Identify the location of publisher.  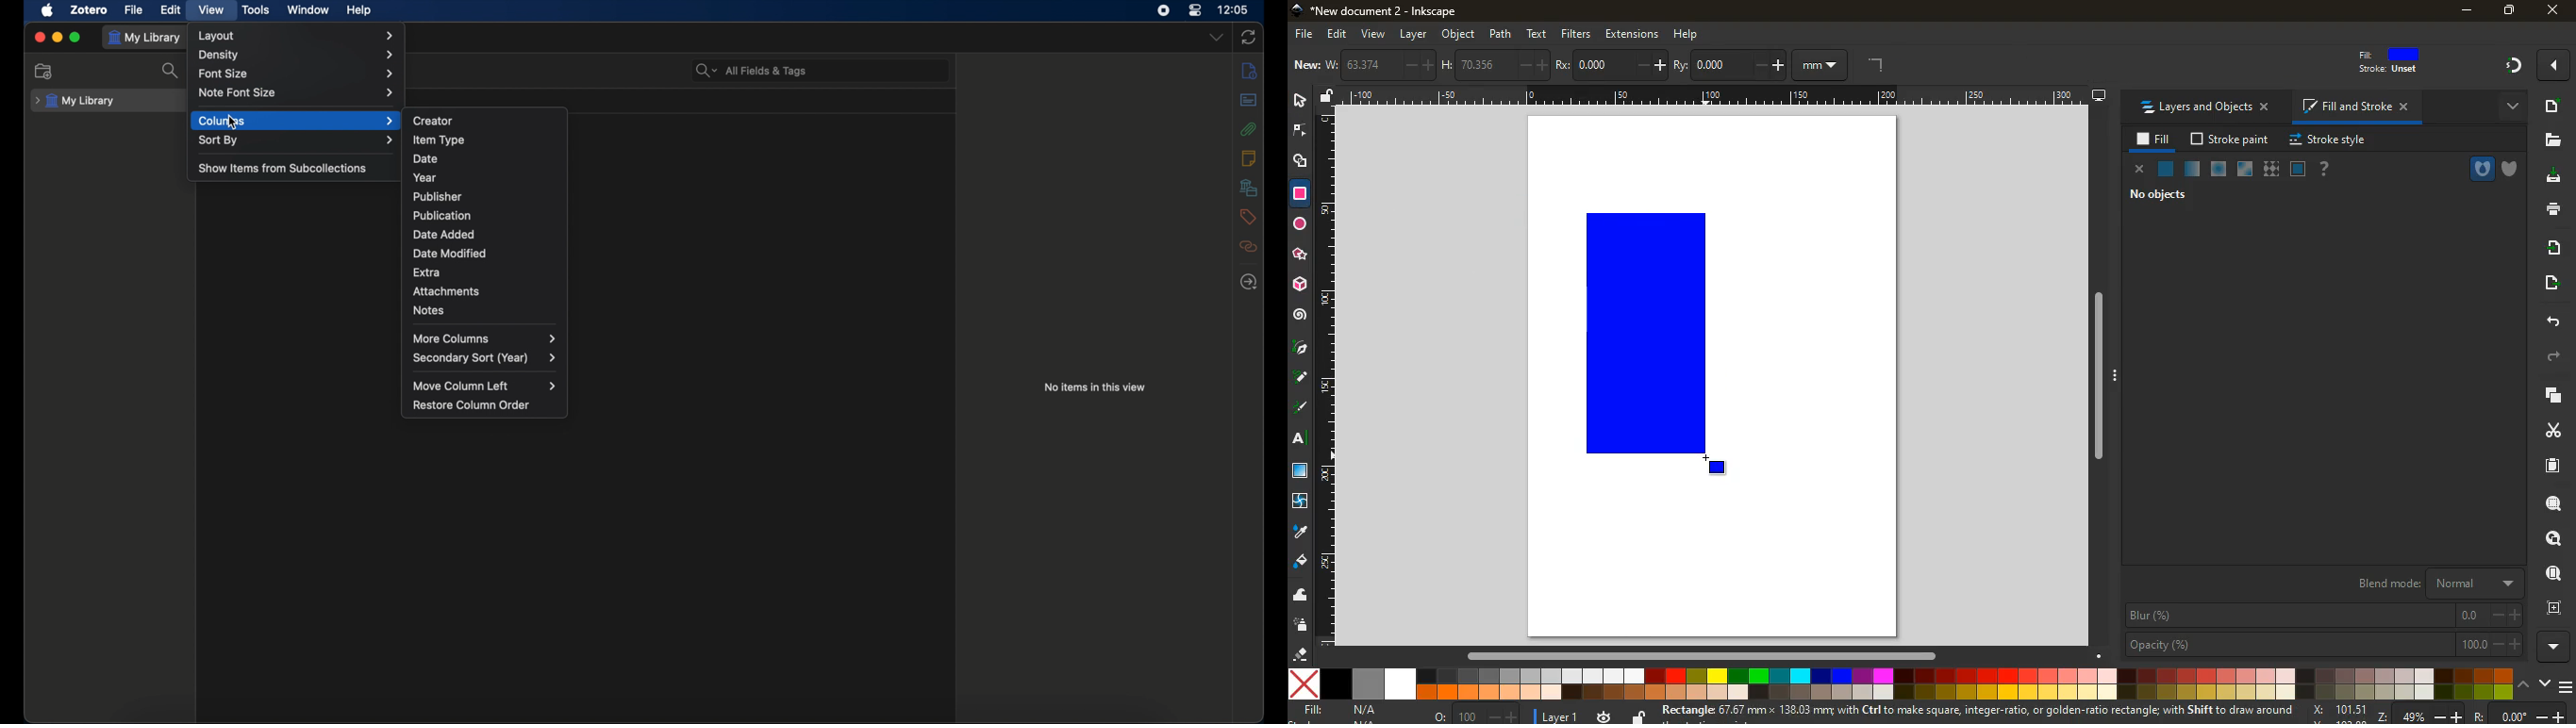
(439, 196).